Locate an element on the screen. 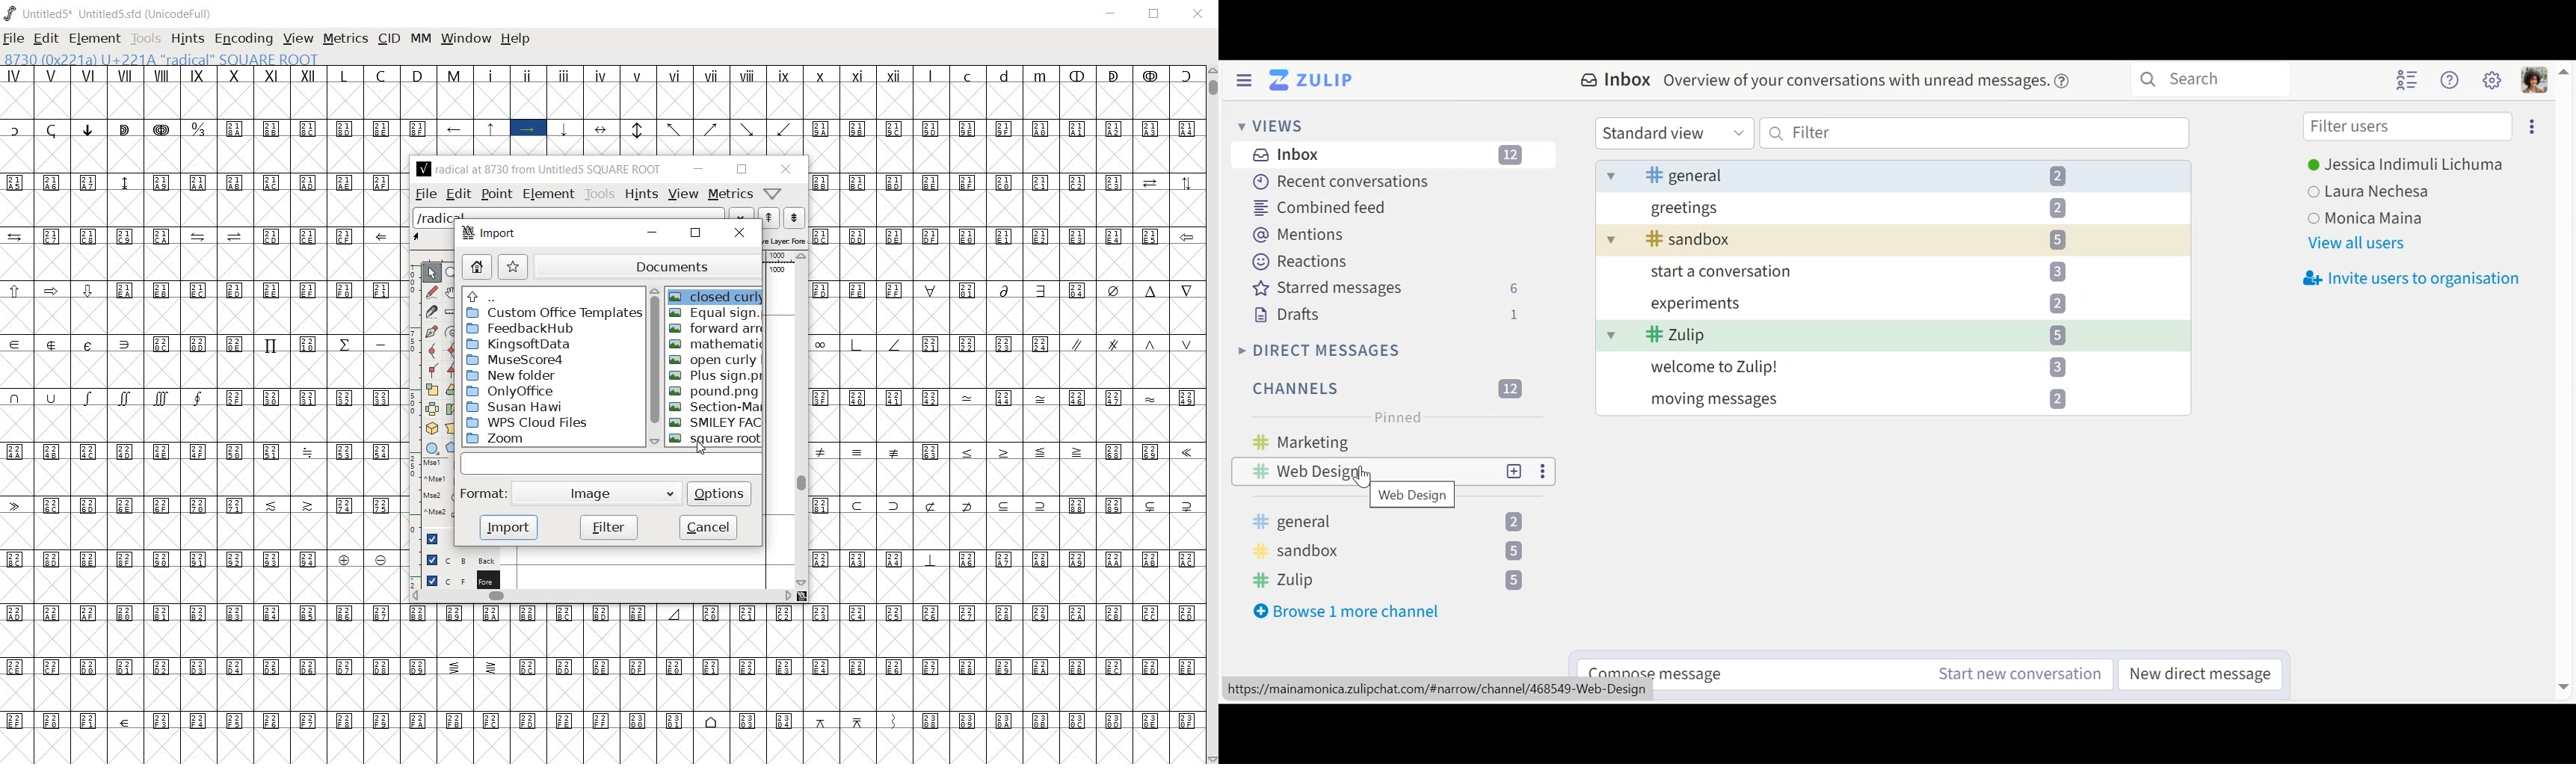 This screenshot has height=784, width=2576. scrollbar is located at coordinates (602, 597).